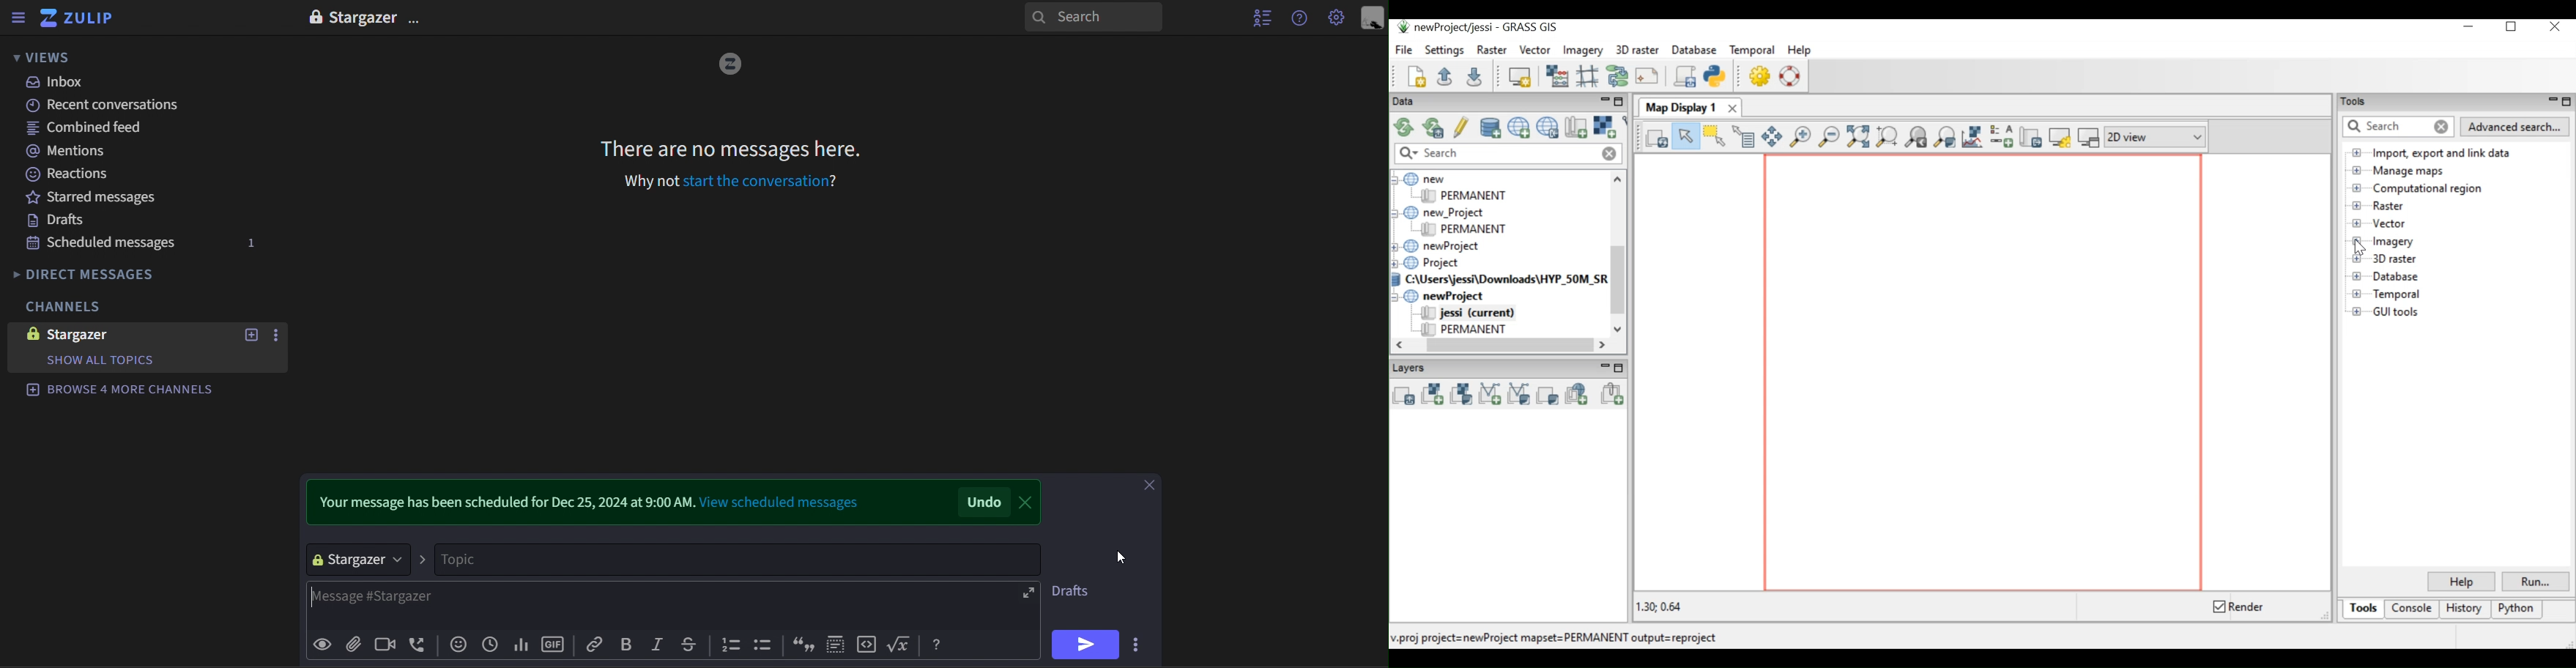 The image size is (2576, 672). I want to click on Why not, so click(643, 182).